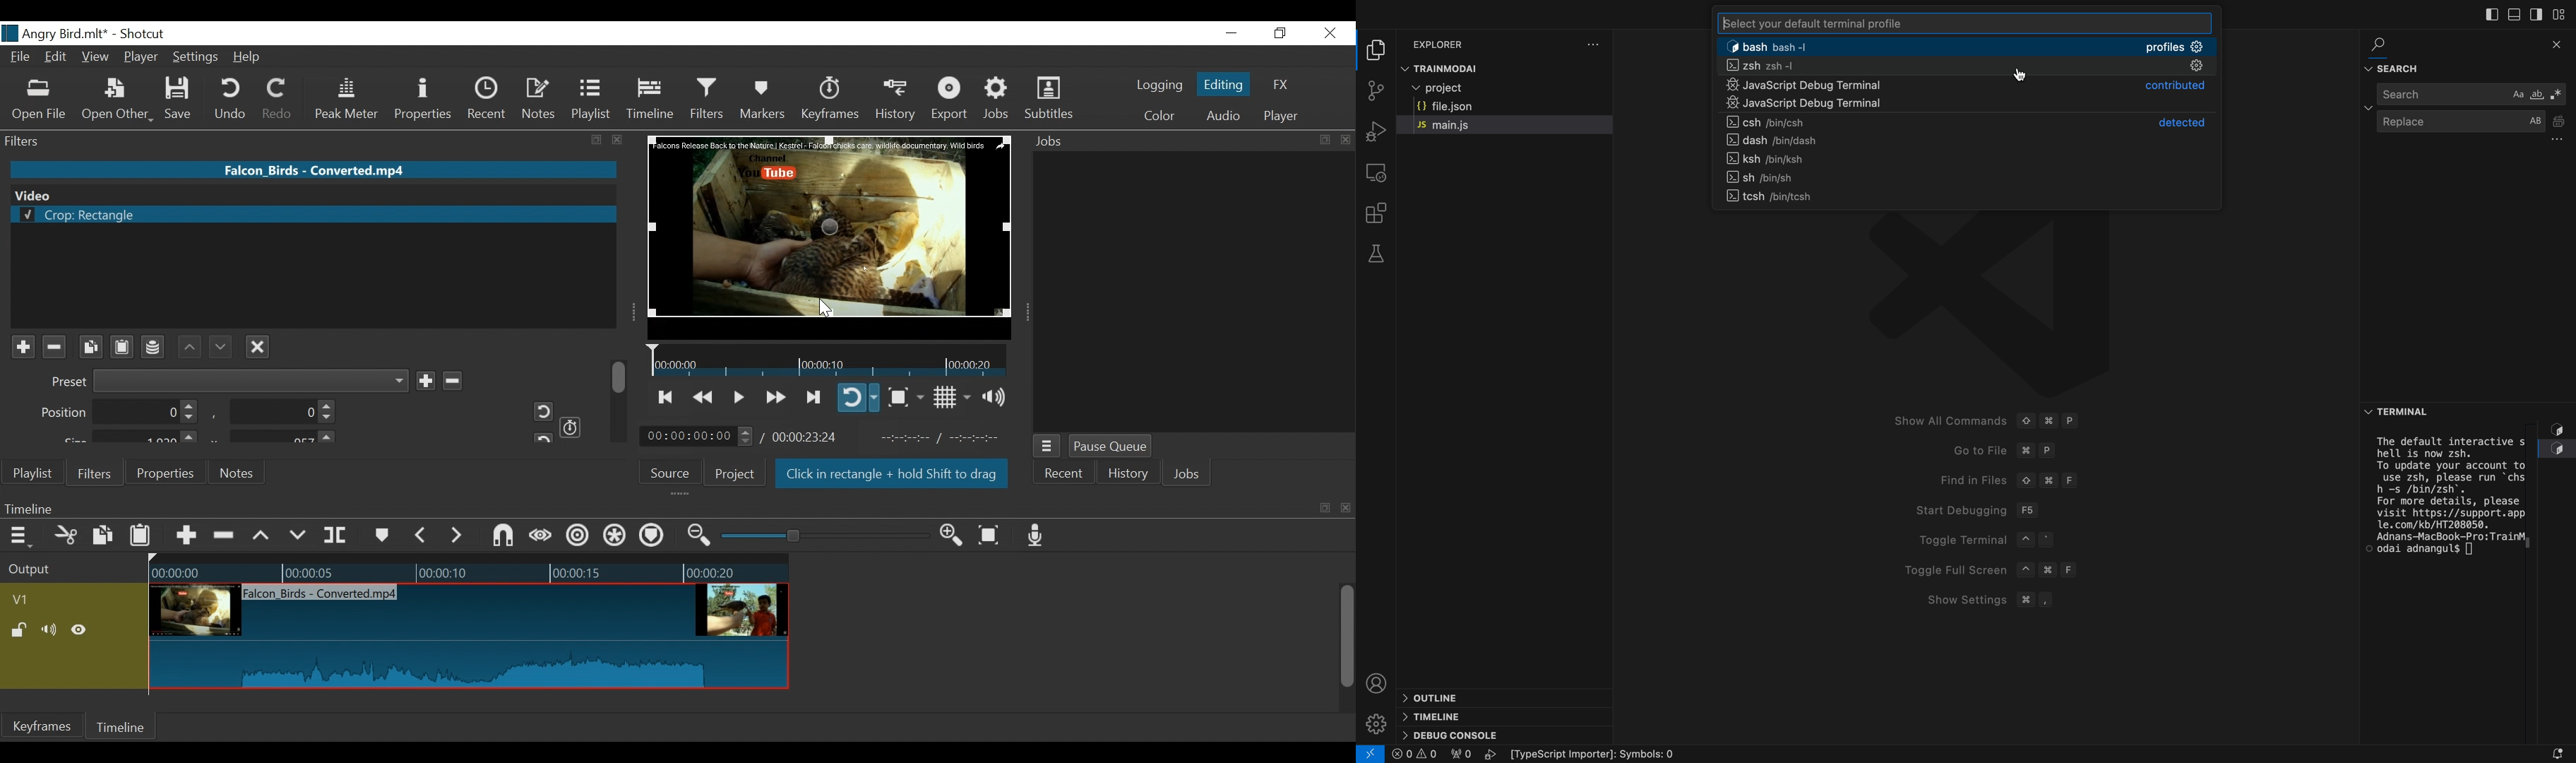 This screenshot has width=2576, height=784. What do you see at coordinates (905, 397) in the screenshot?
I see `Toggle zoom` at bounding box center [905, 397].